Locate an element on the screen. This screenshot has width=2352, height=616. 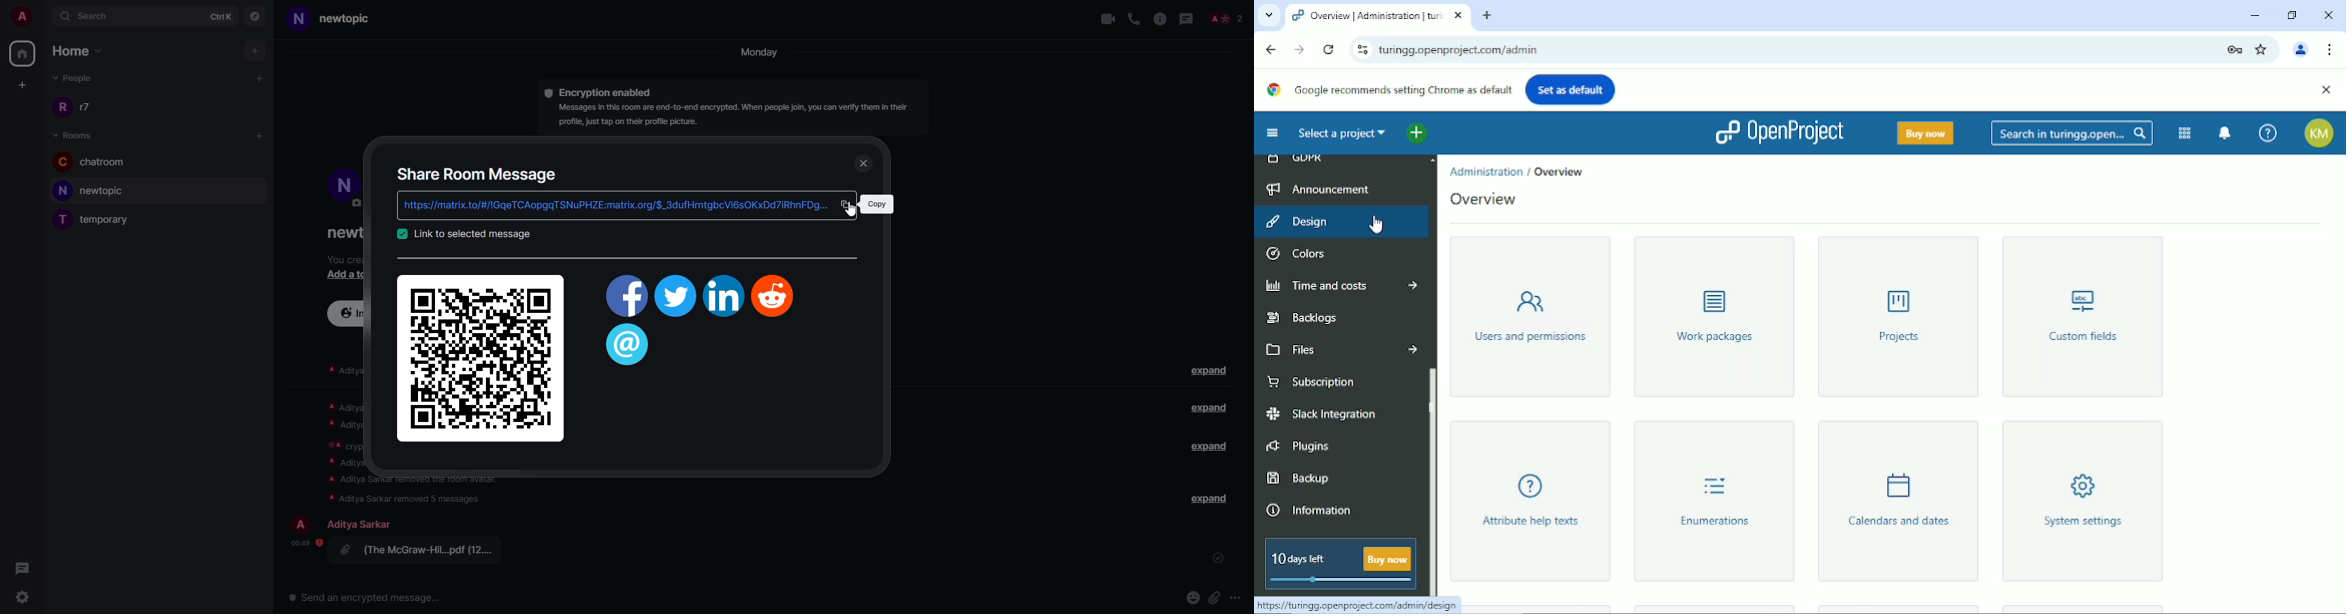
time is located at coordinates (303, 542).